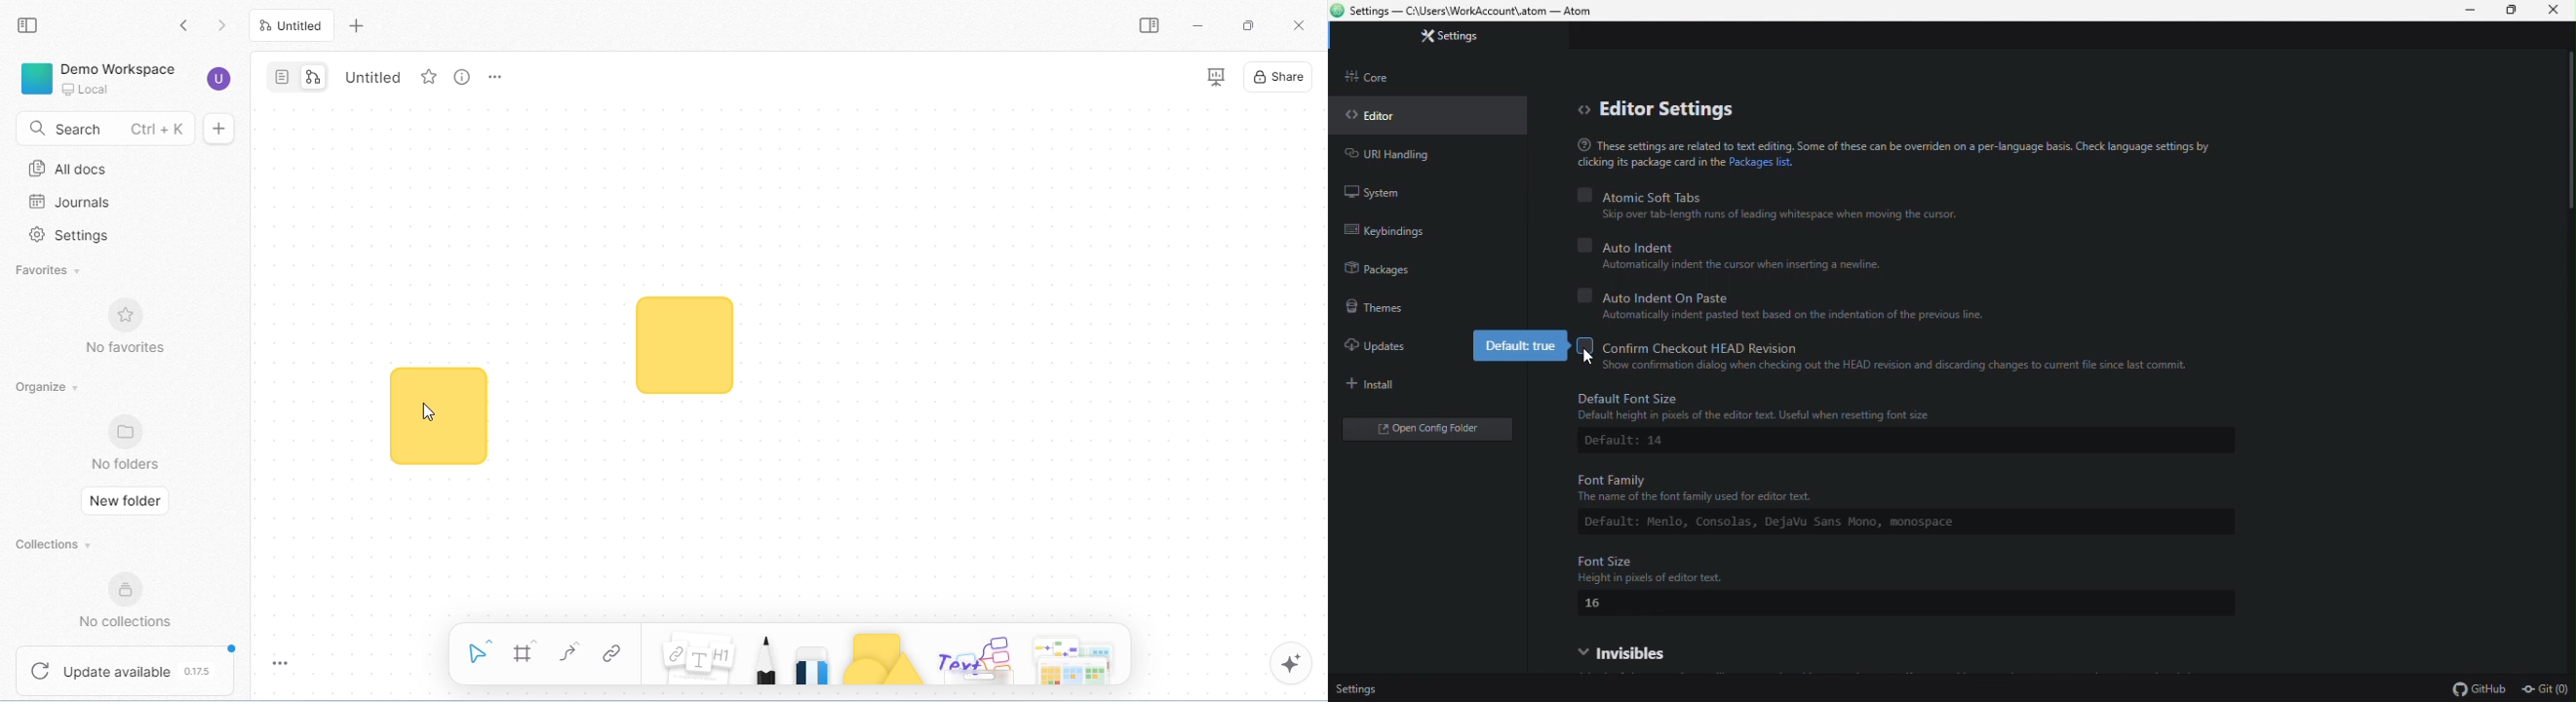  Describe the element at coordinates (226, 27) in the screenshot. I see `go previous` at that location.